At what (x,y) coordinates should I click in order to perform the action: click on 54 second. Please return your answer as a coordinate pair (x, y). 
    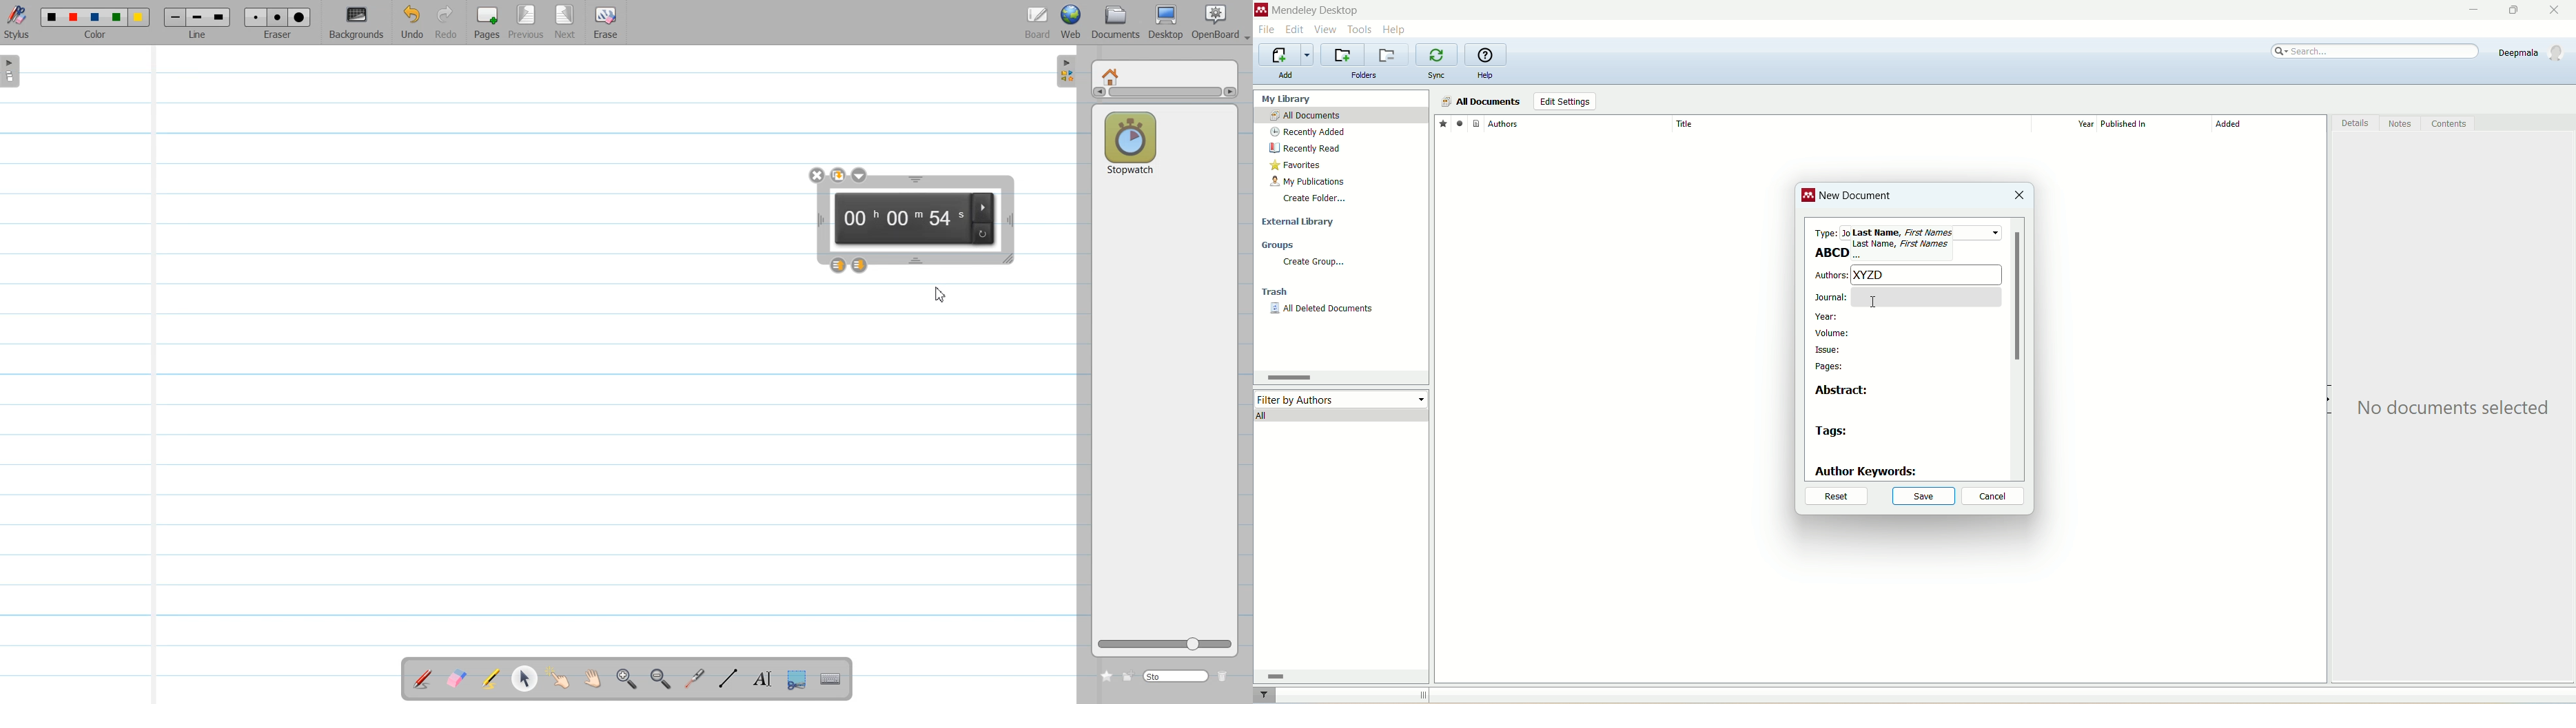
    Looking at the image, I should click on (947, 219).